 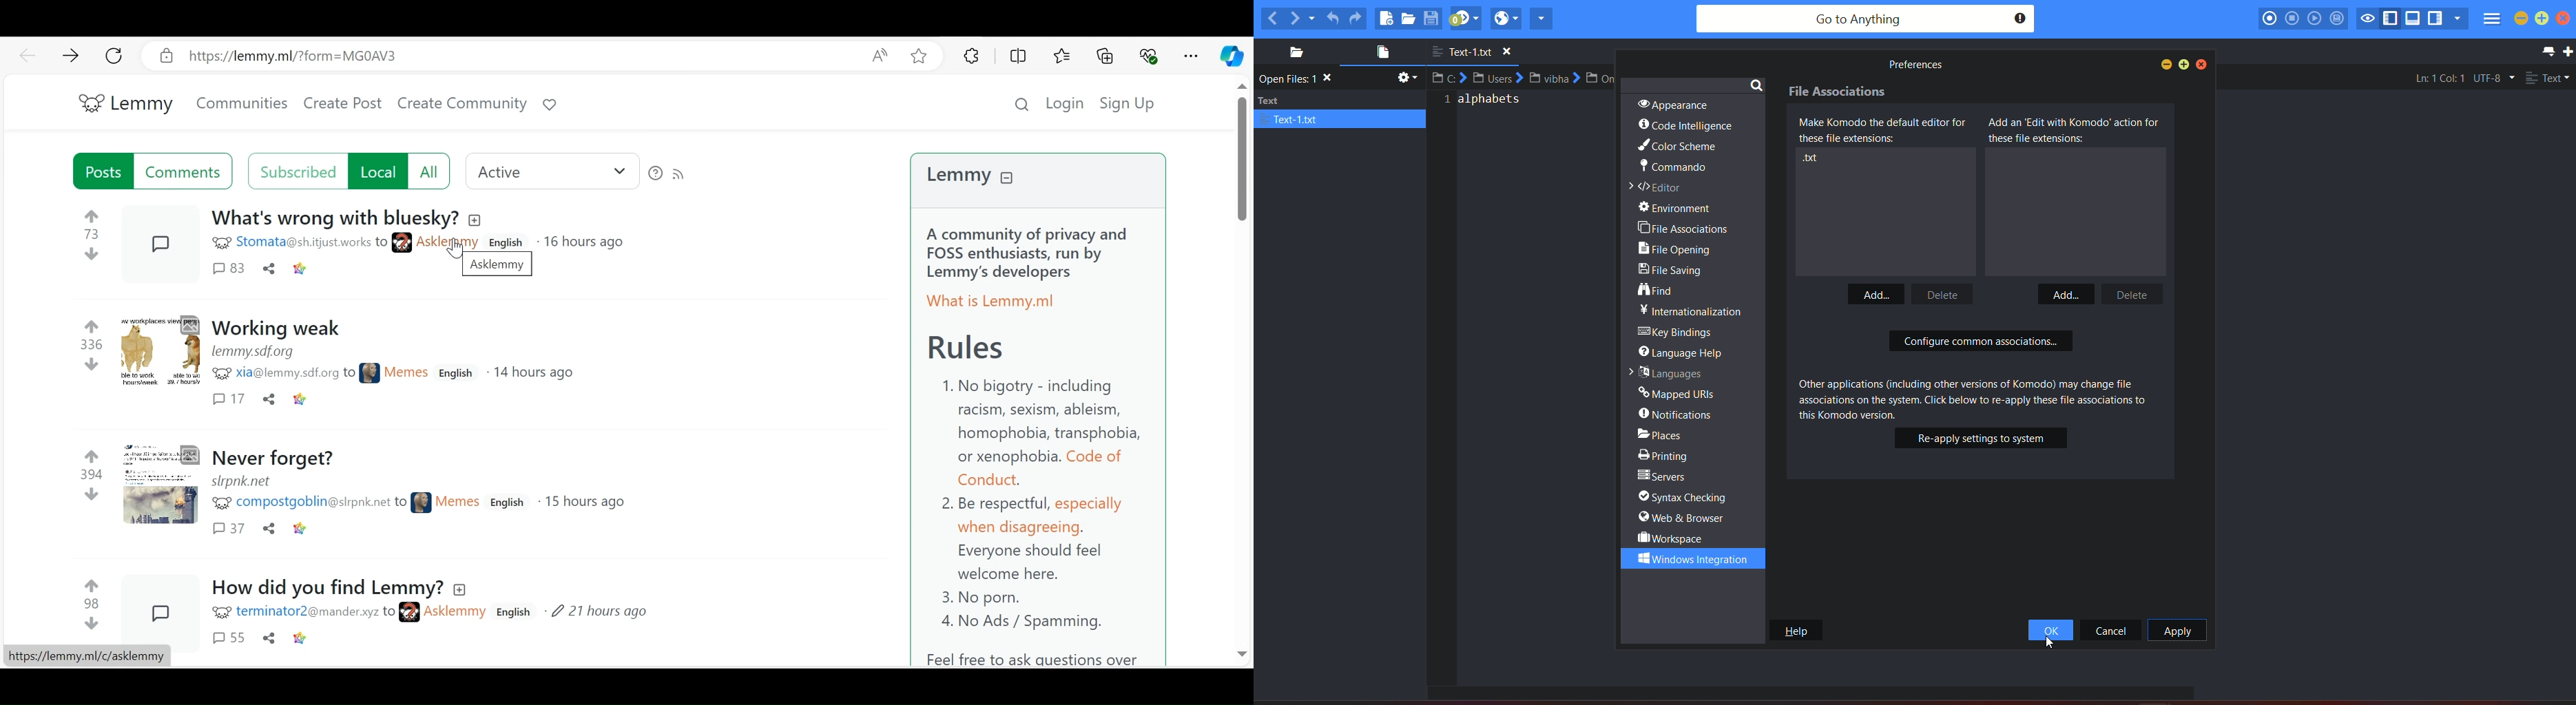 What do you see at coordinates (462, 104) in the screenshot?
I see `Create Community` at bounding box center [462, 104].